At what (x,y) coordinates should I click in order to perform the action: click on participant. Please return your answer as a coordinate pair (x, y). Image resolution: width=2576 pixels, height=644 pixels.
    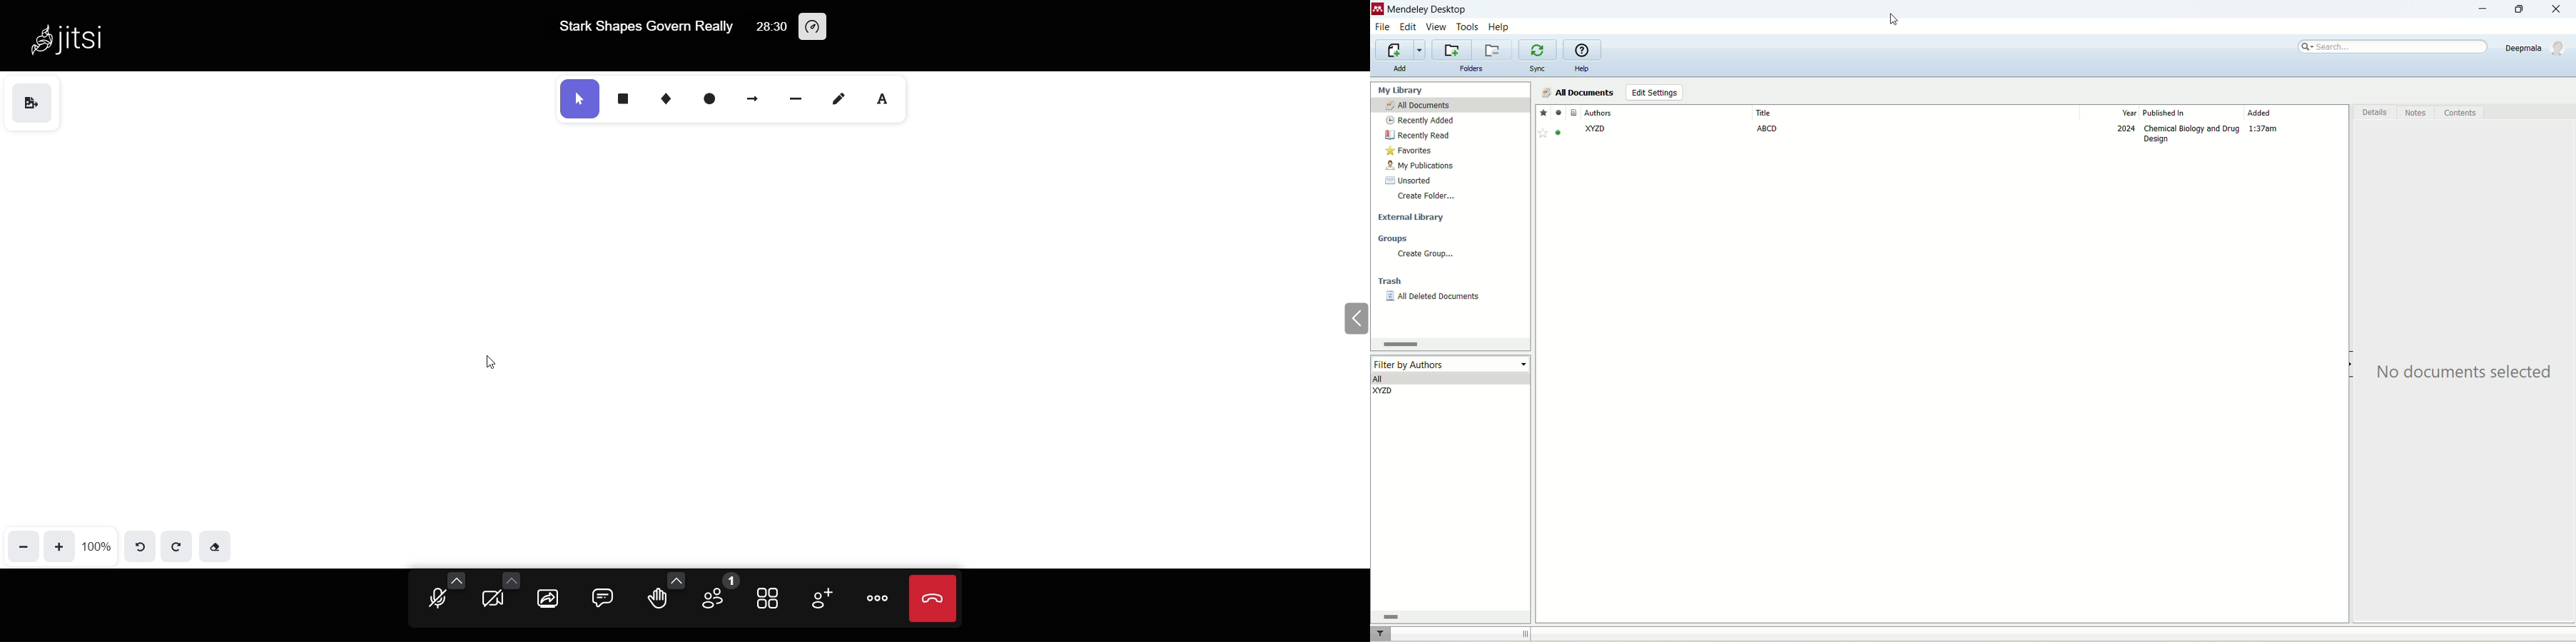
    Looking at the image, I should click on (718, 593).